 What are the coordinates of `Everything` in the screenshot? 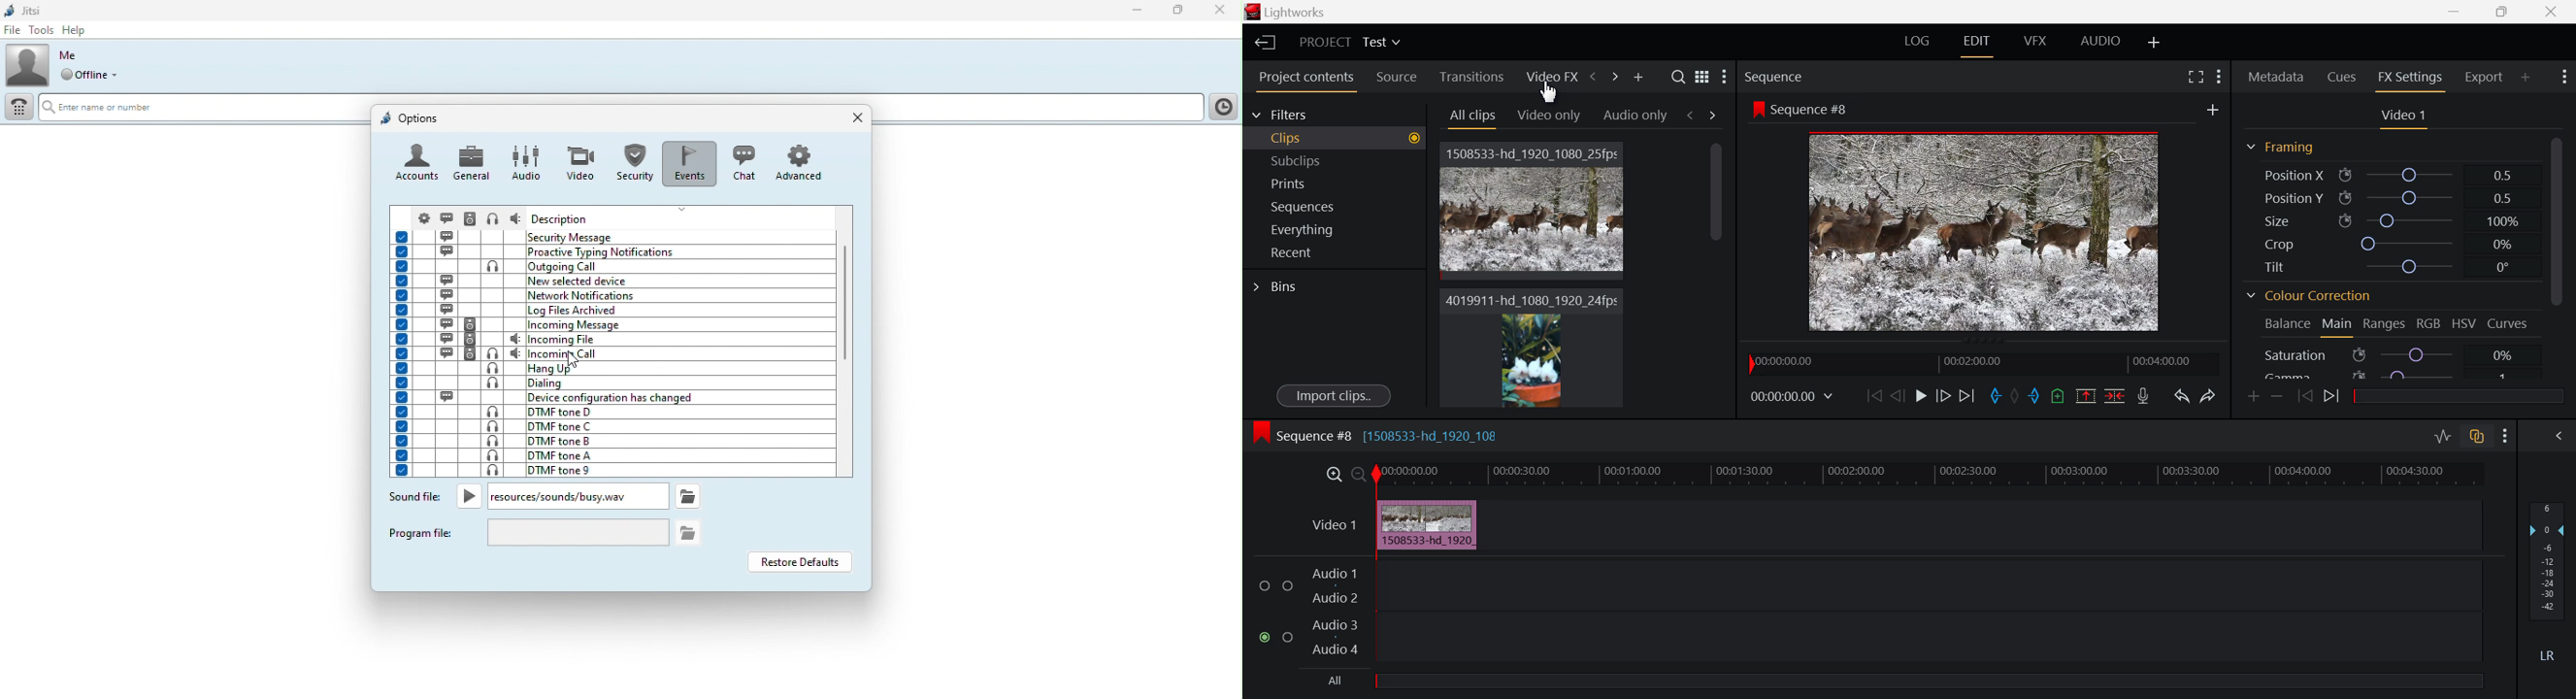 It's located at (1330, 228).